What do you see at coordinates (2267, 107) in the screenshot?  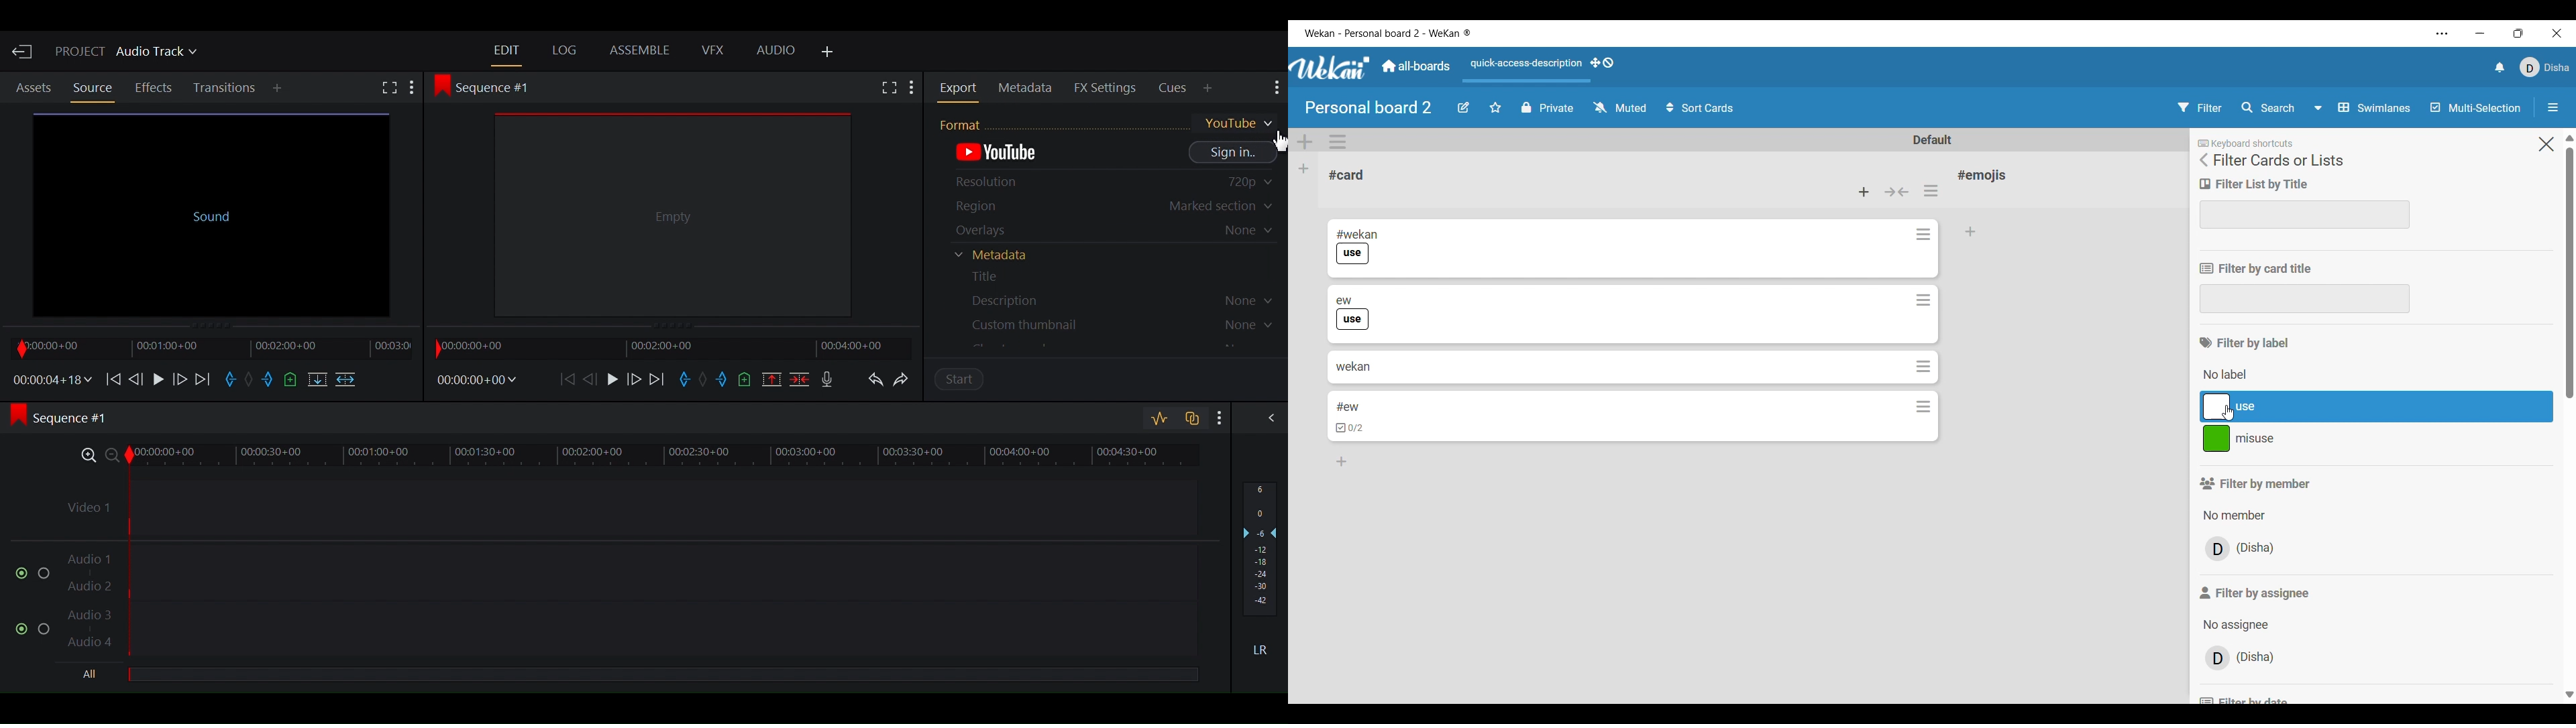 I see `Search` at bounding box center [2267, 107].